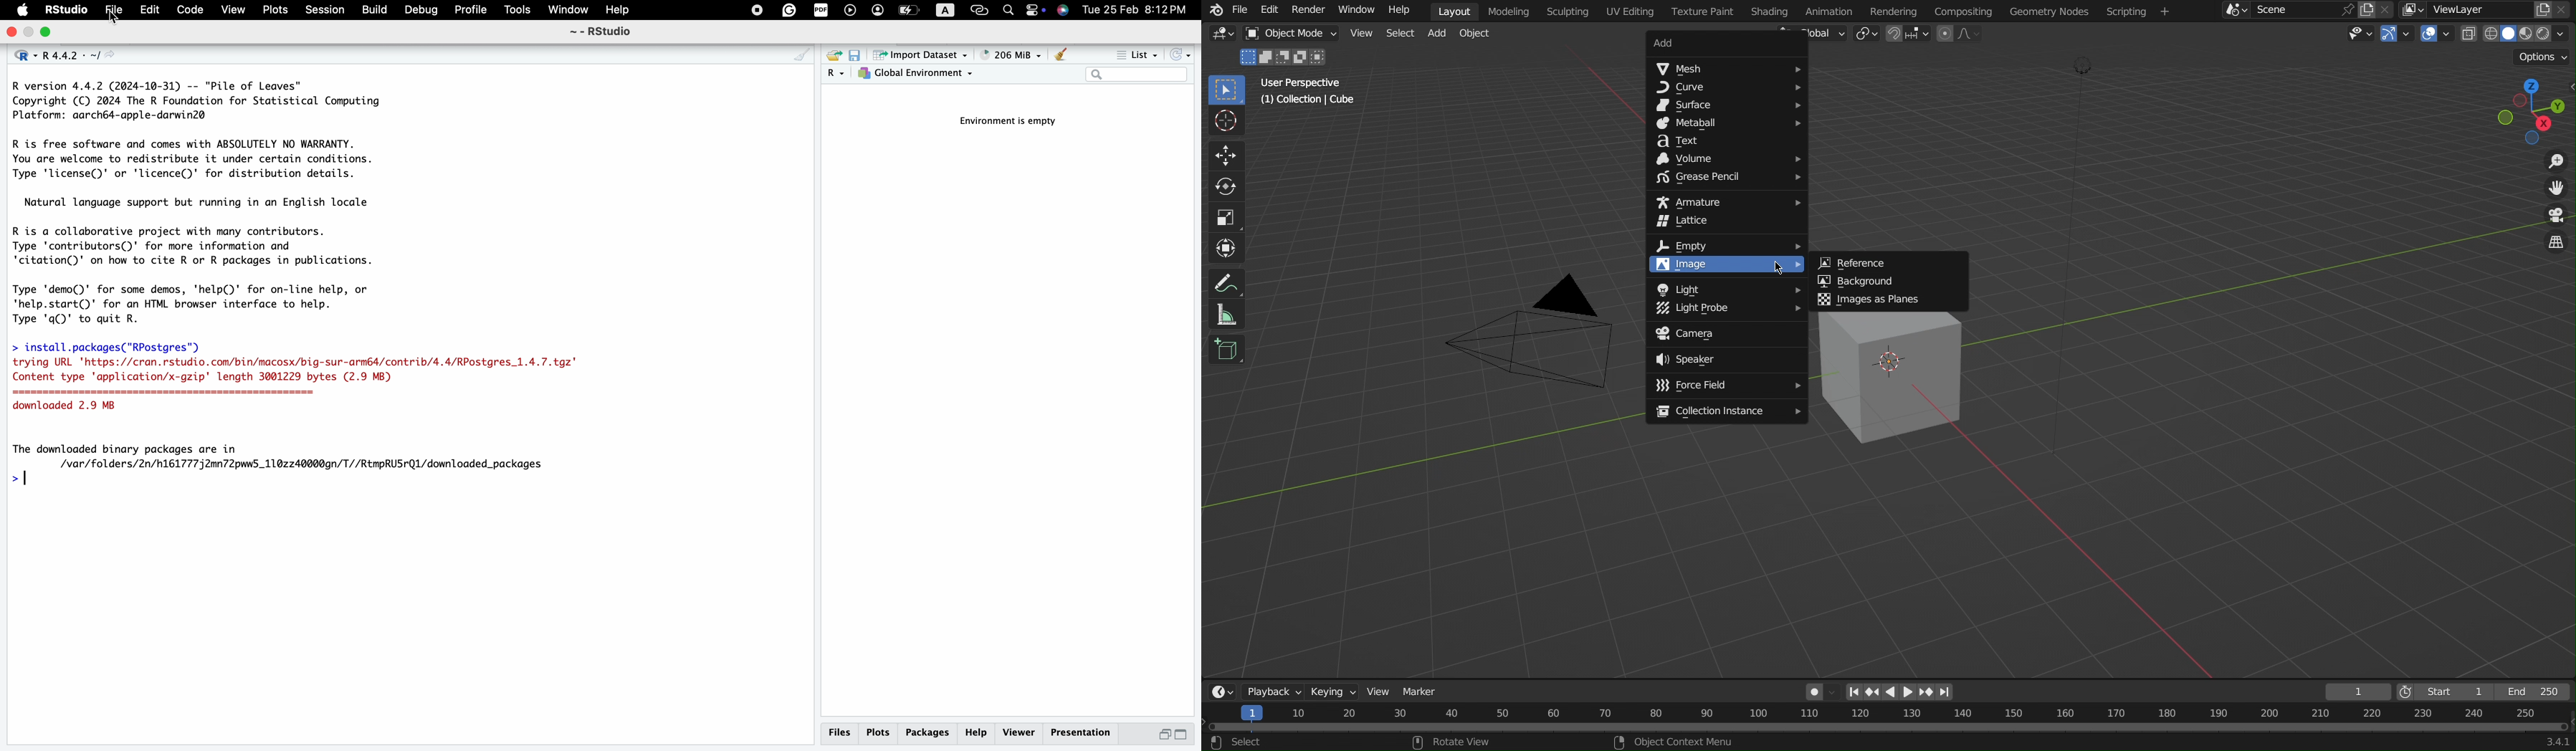  Describe the element at coordinates (298, 371) in the screenshot. I see `trying URL "https://cran.rstudio.com/bin/macosx/big-sur-armé4/contrib/4.4/RPostgres_1.4.7.tgz"
Content type 'application/x-gzip' length 3001229 bytes (2.9 MB)` at that location.